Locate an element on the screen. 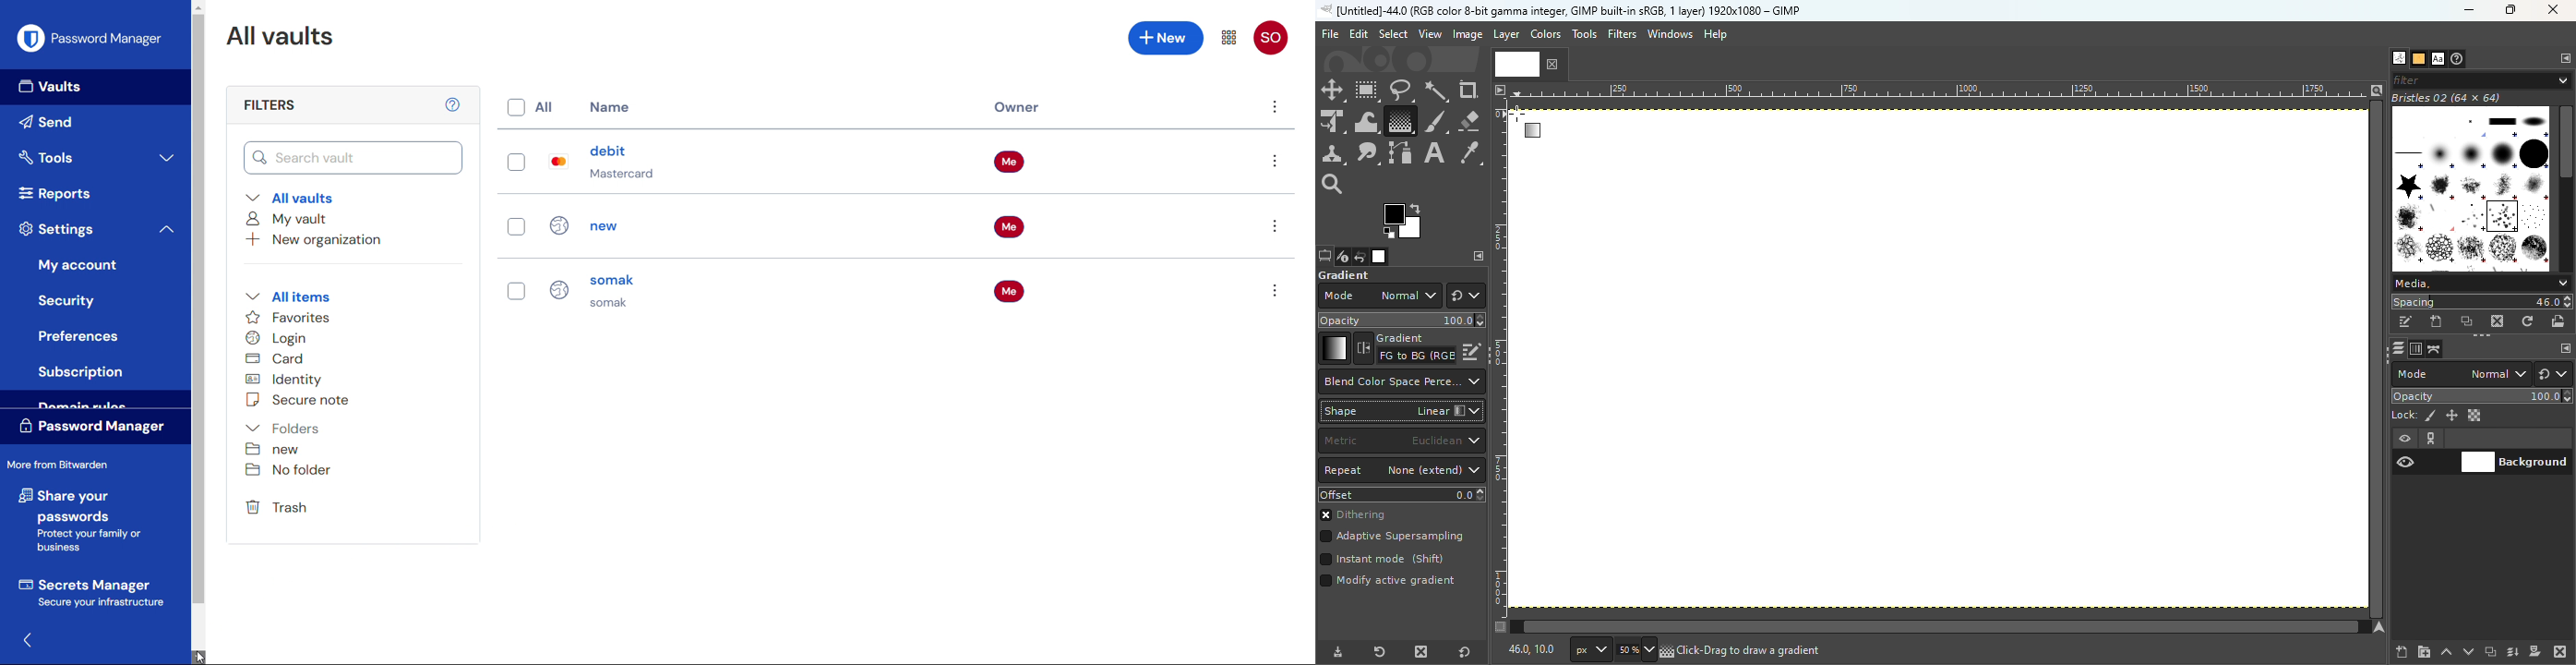  Access the image menu is located at coordinates (1499, 88).